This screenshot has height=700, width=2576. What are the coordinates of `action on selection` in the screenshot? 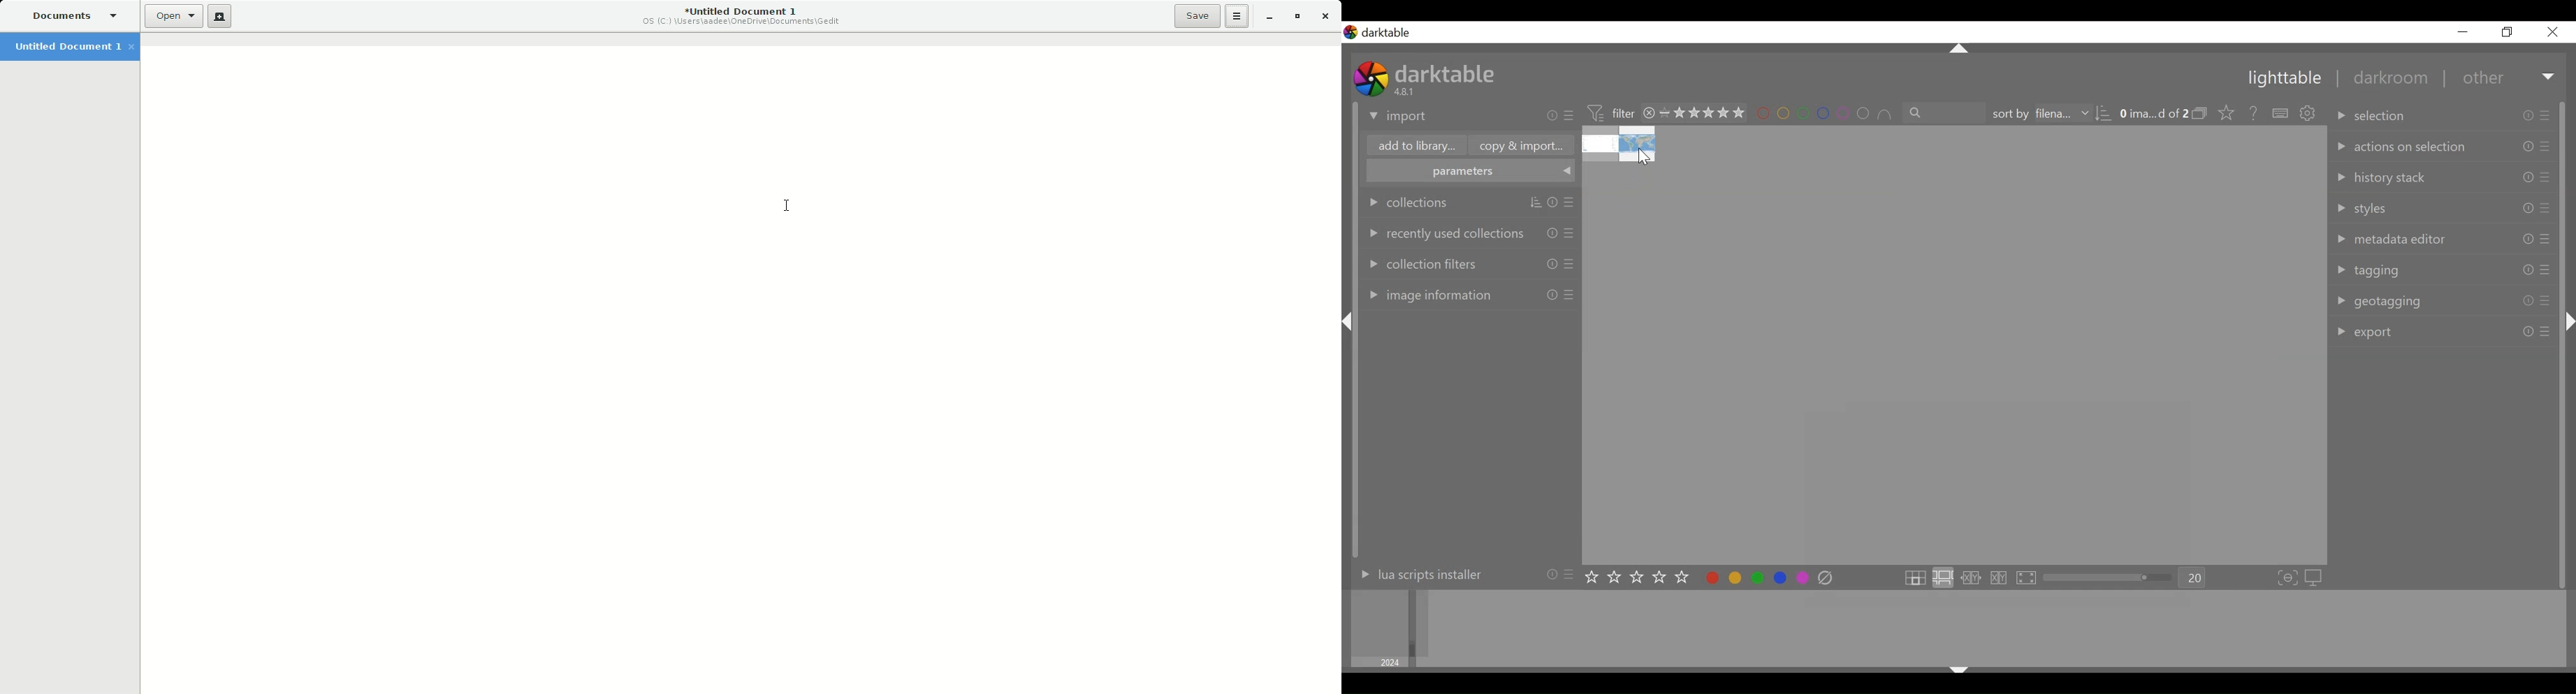 It's located at (2408, 148).